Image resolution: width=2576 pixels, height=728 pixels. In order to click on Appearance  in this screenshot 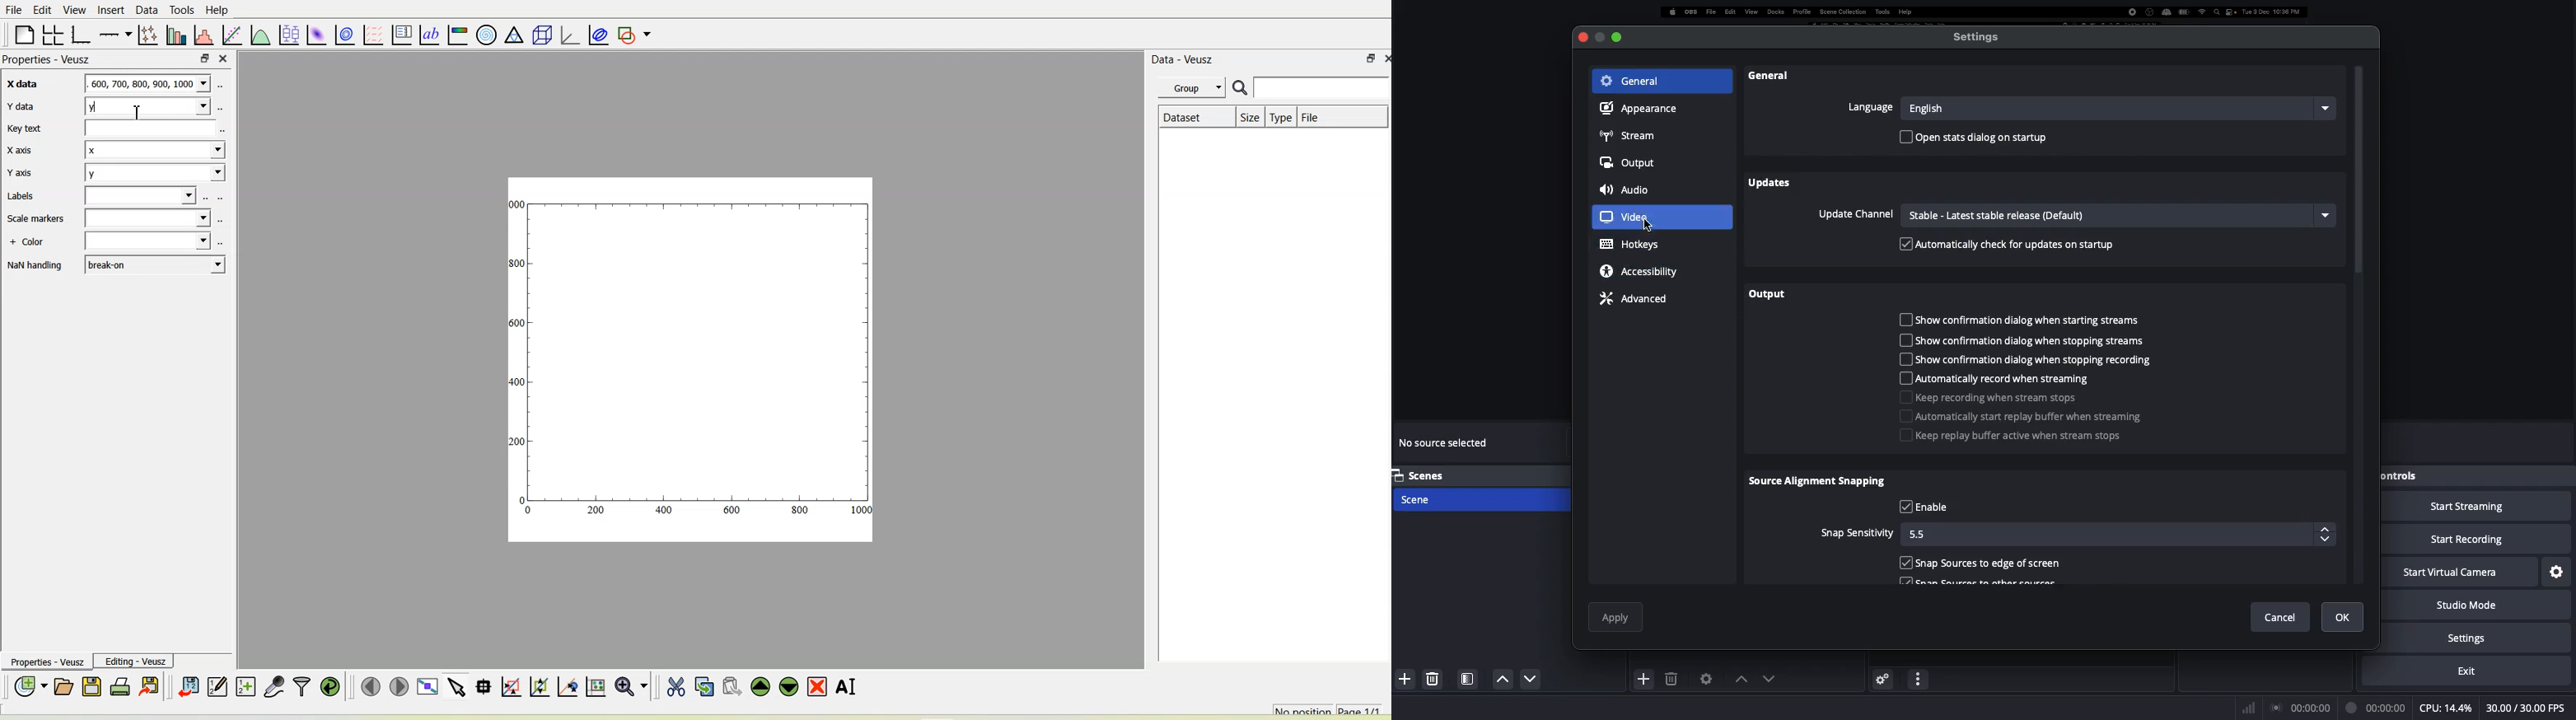, I will do `click(1636, 110)`.